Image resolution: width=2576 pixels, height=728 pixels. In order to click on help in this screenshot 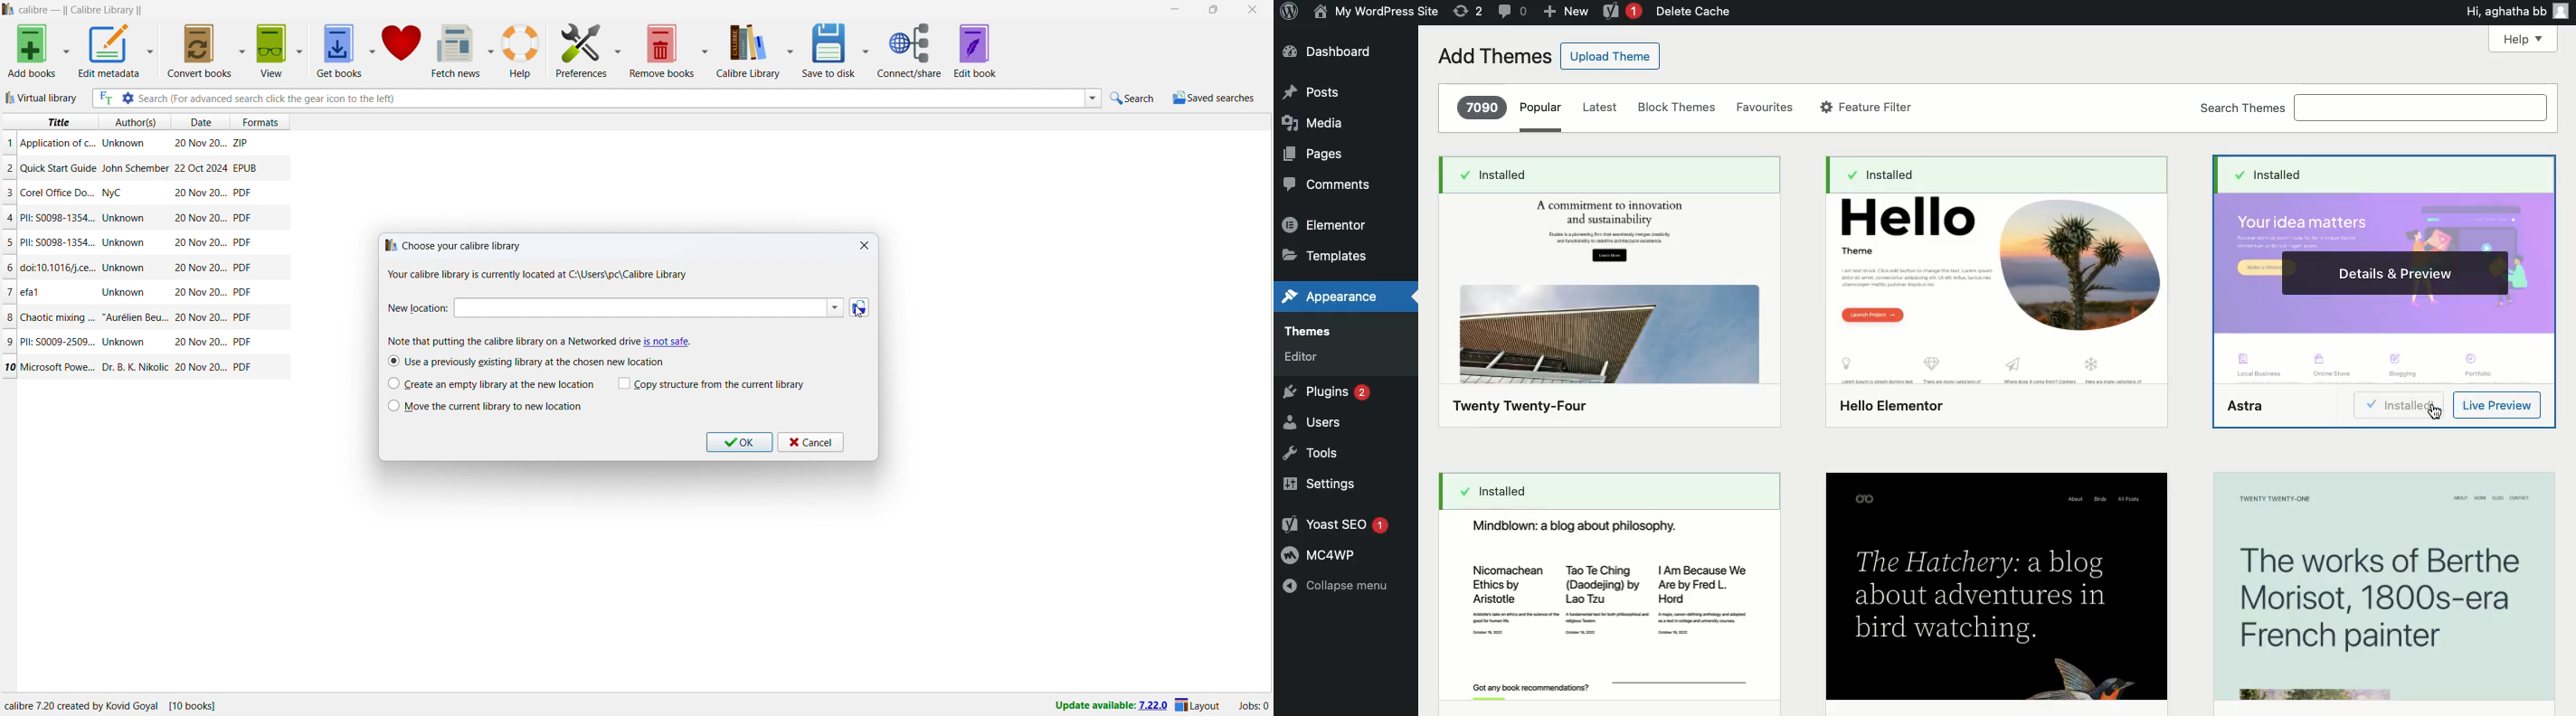, I will do `click(521, 51)`.